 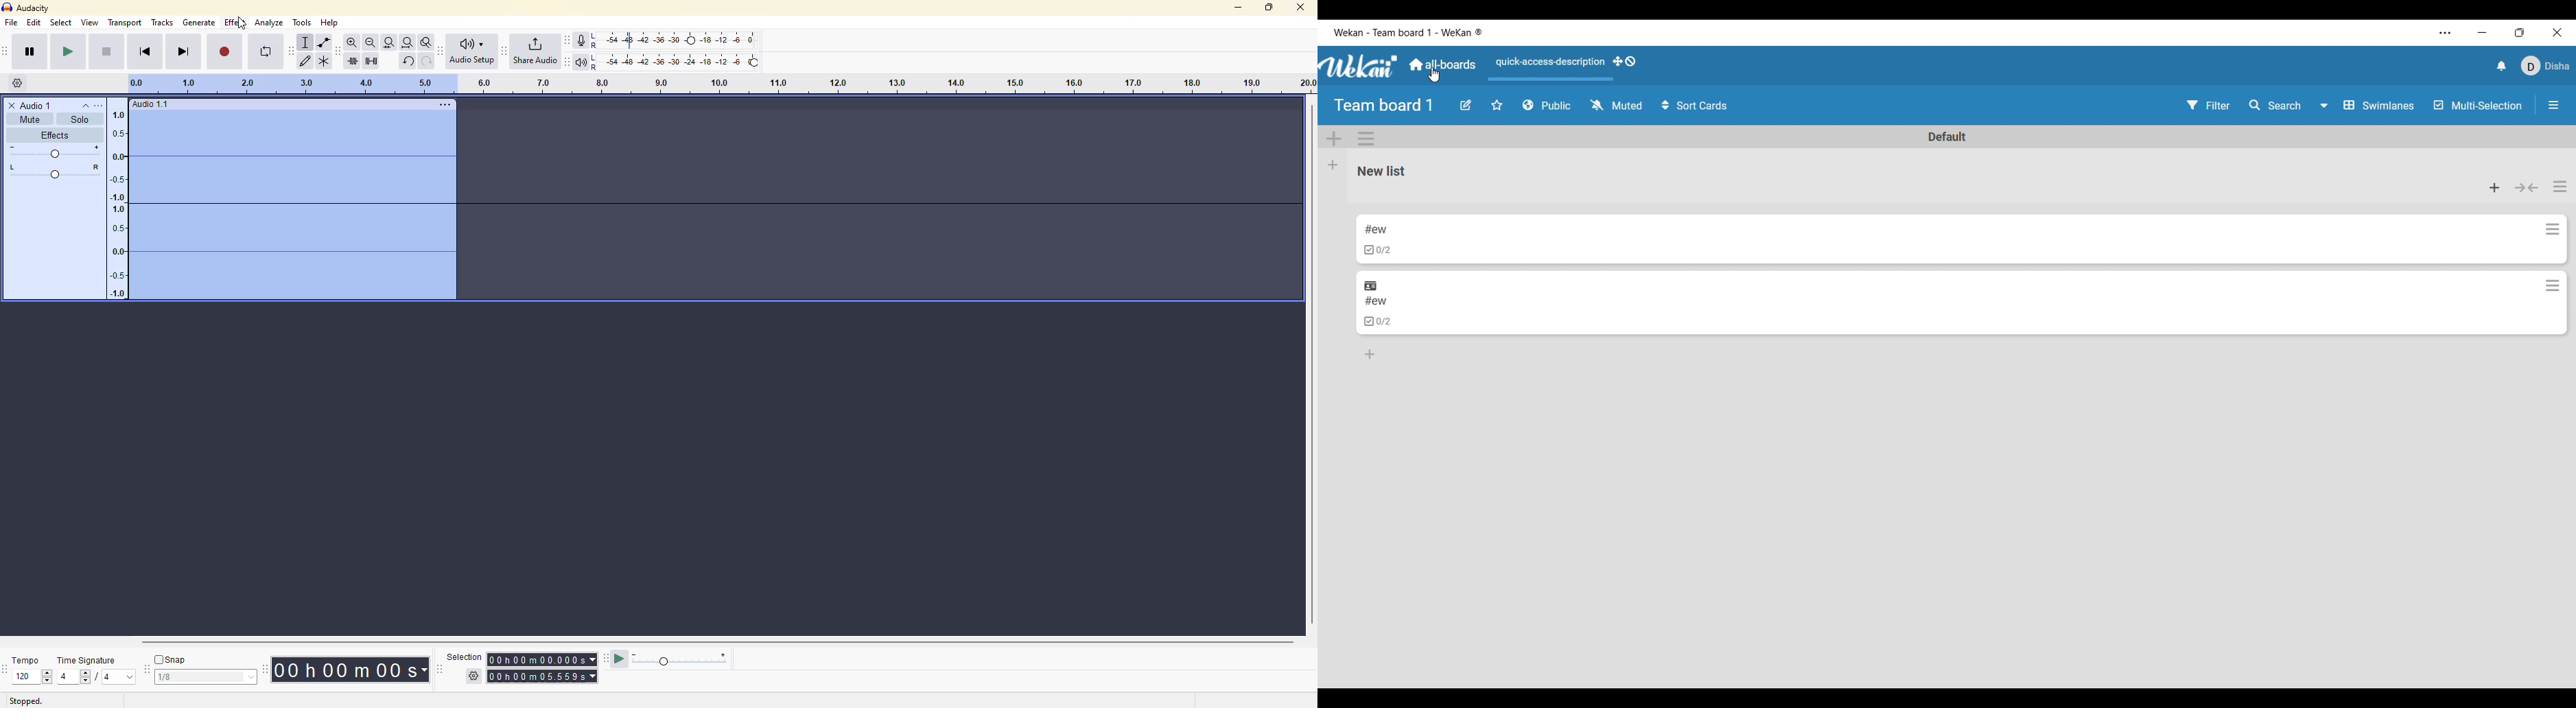 What do you see at coordinates (54, 136) in the screenshot?
I see `effects` at bounding box center [54, 136].